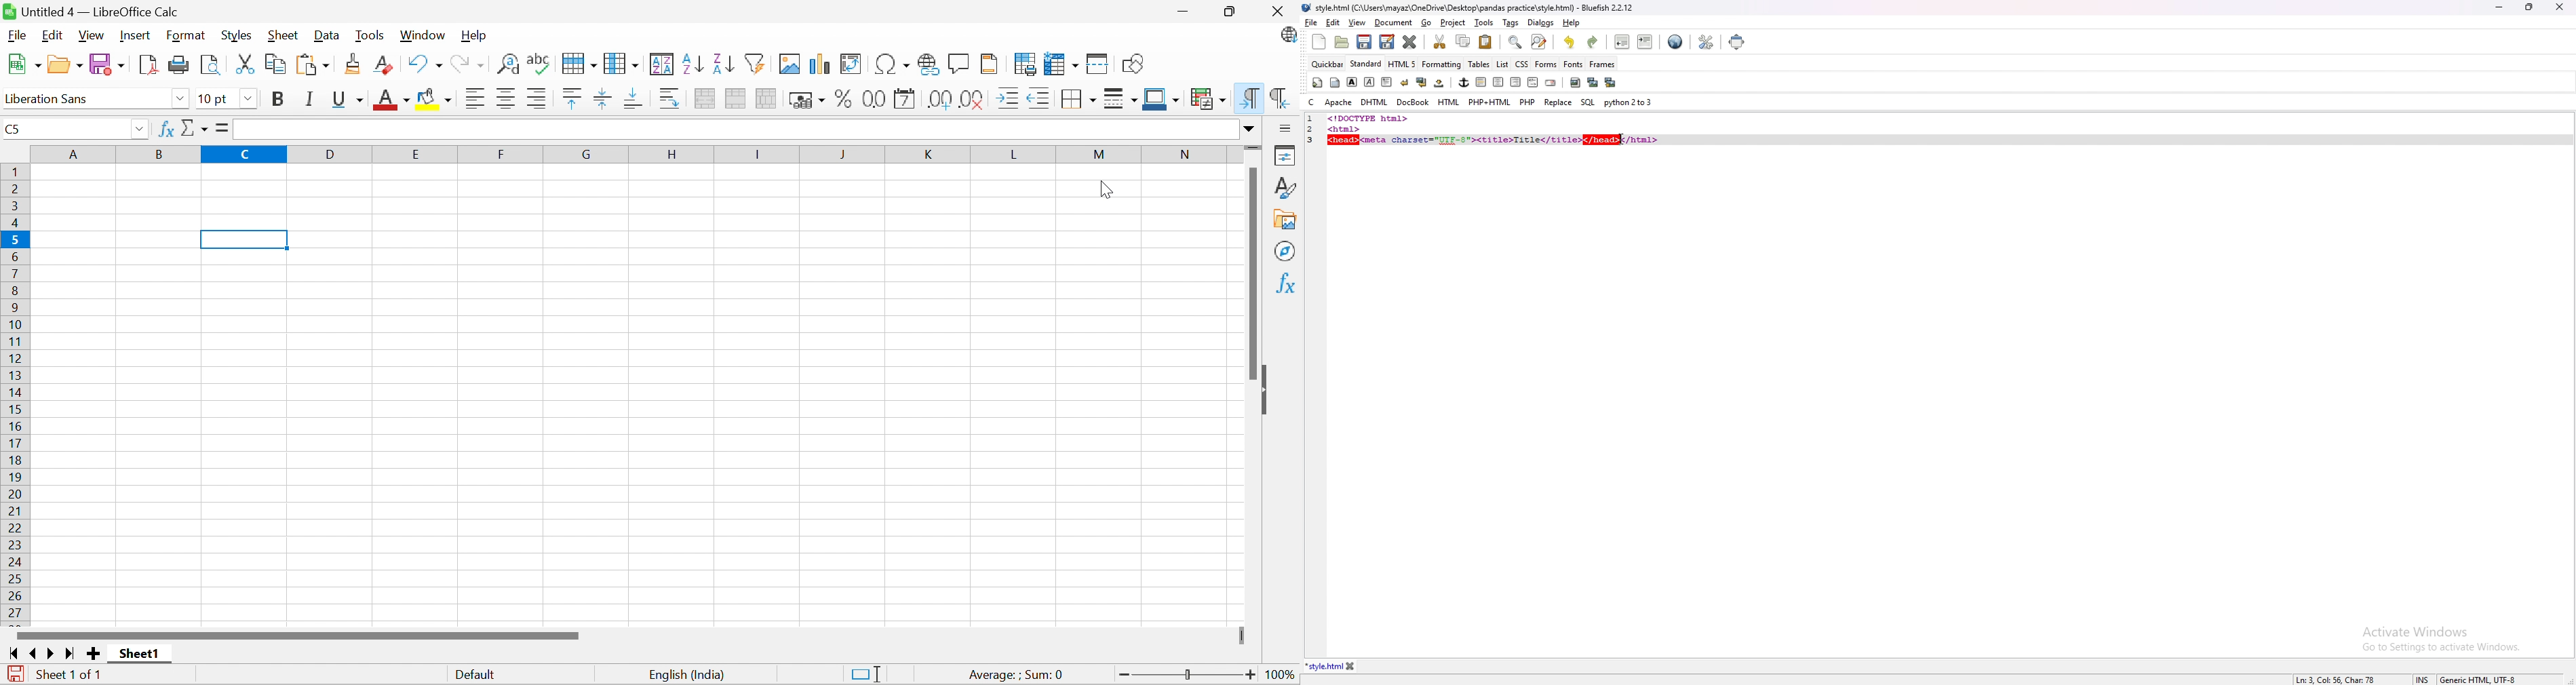 The width and height of the screenshot is (2576, 700). I want to click on Autofiller, so click(754, 62).